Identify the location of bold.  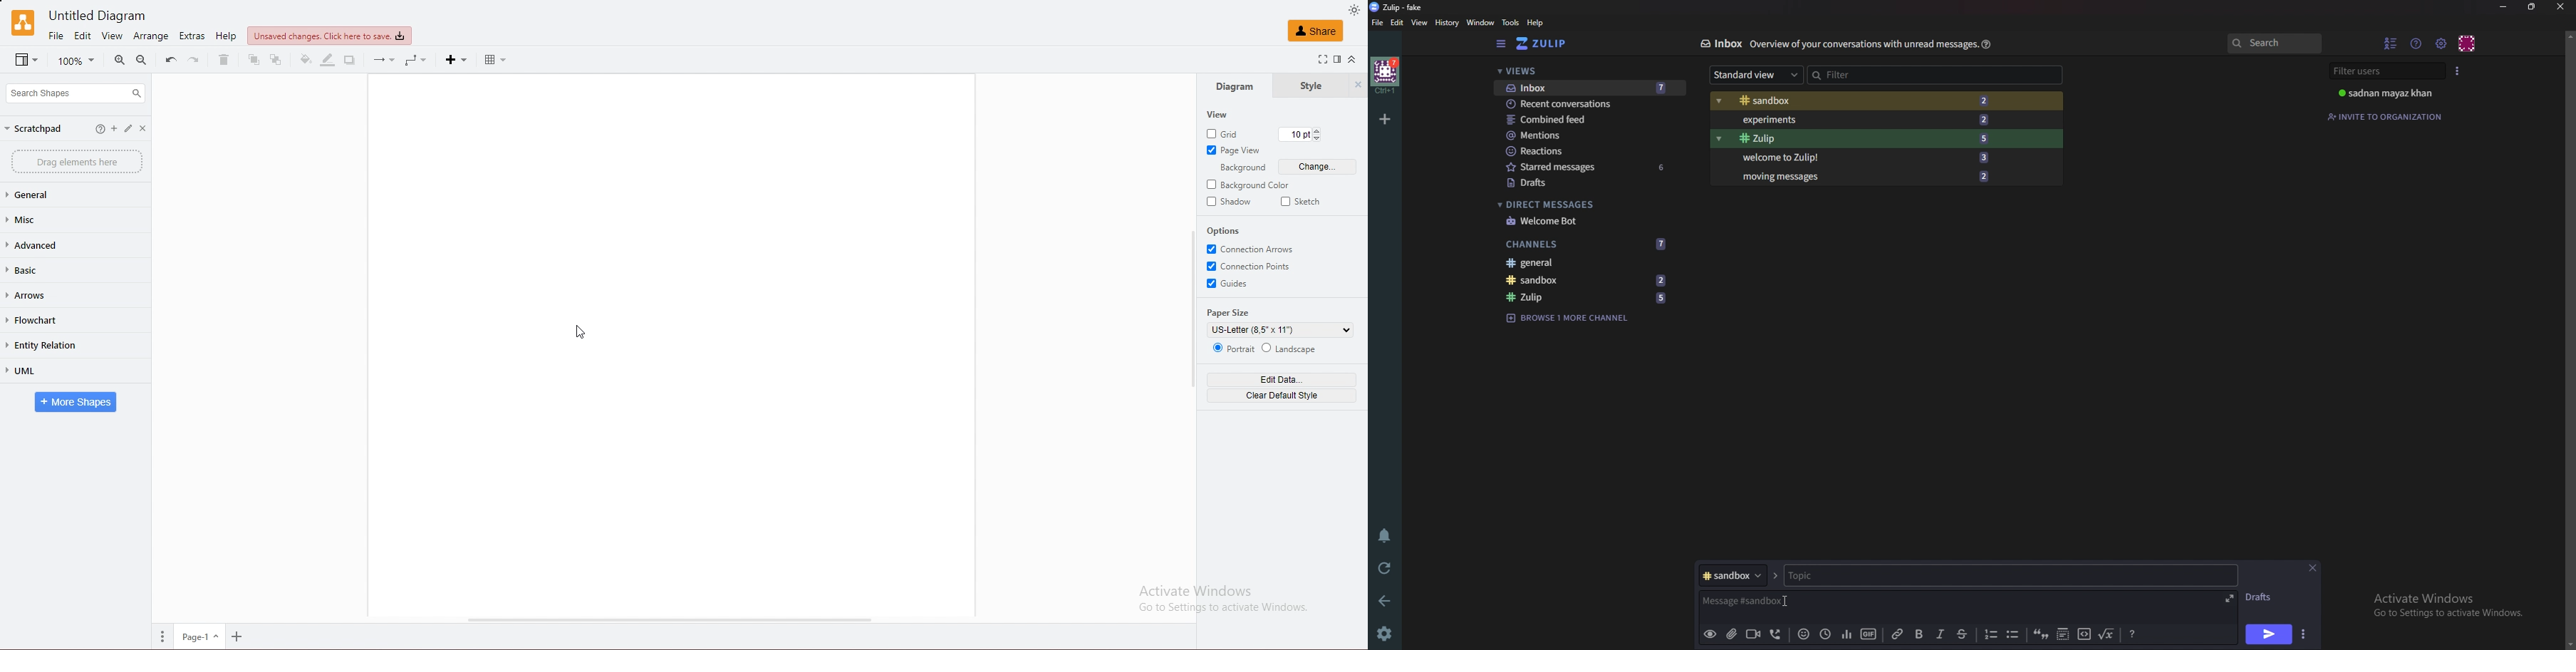
(1918, 634).